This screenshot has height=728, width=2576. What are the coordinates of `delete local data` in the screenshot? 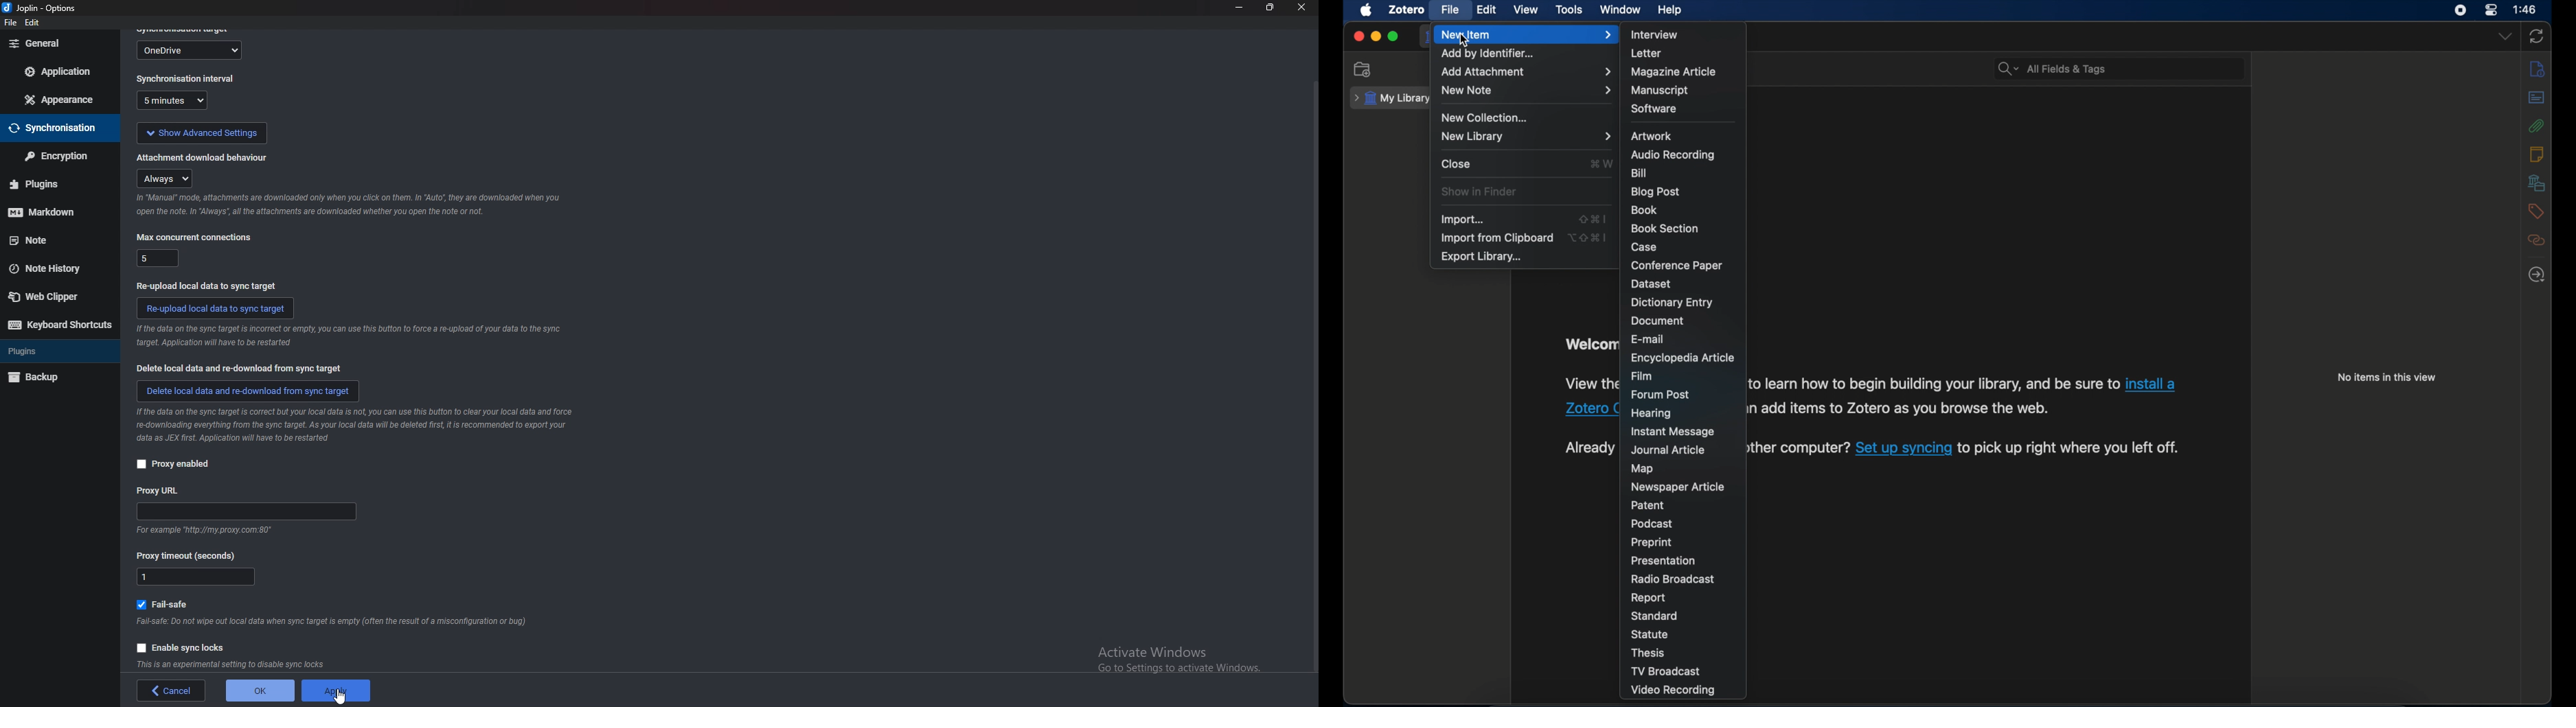 It's located at (243, 369).